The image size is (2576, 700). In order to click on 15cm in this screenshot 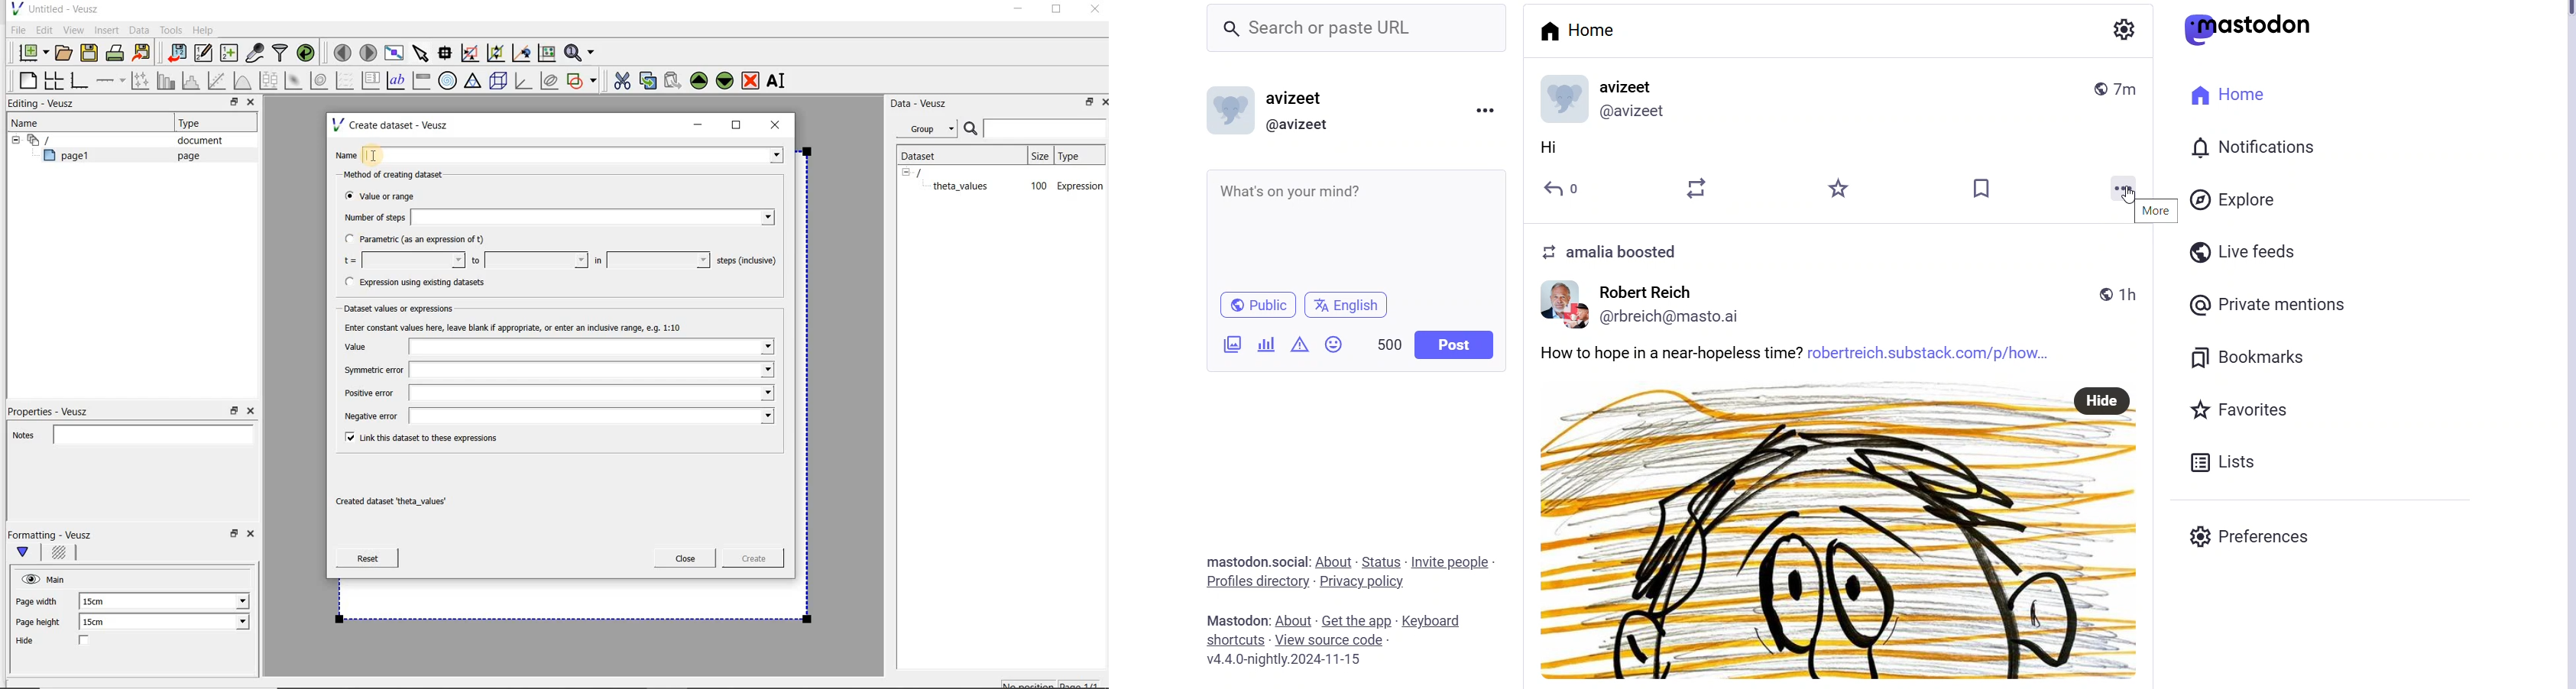, I will do `click(102, 622)`.